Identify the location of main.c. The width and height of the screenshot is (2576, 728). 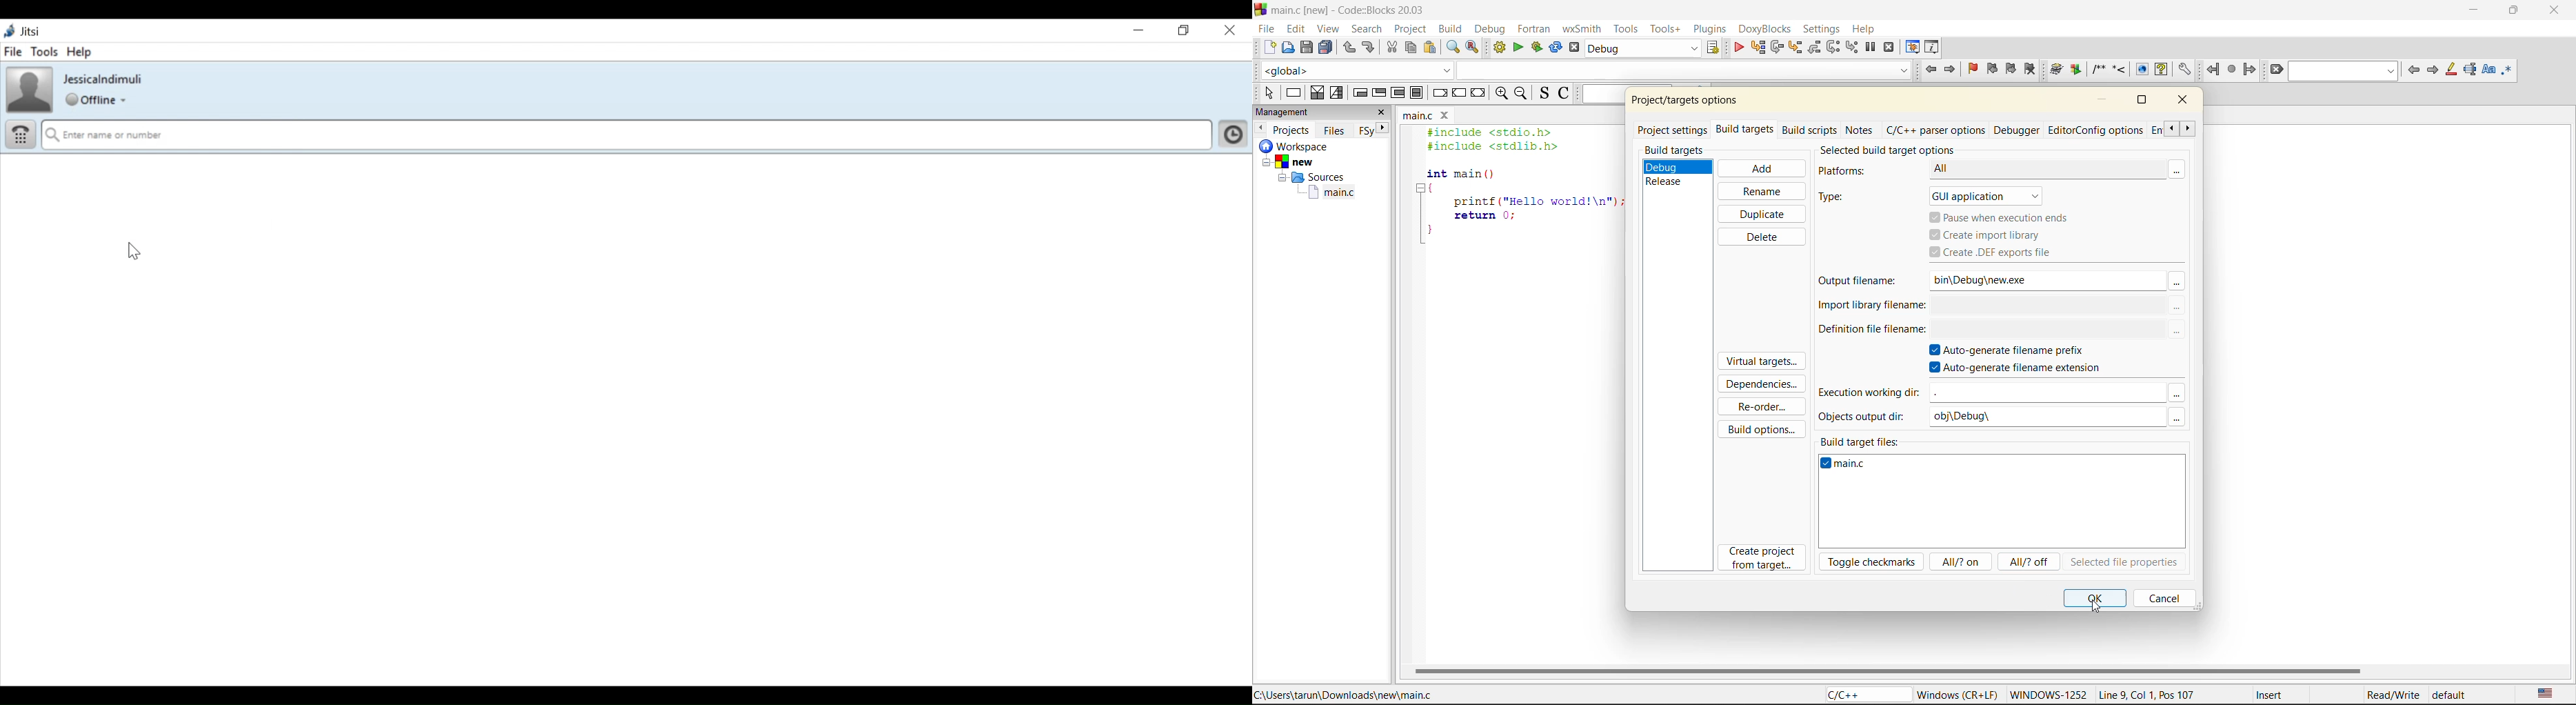
(1416, 115).